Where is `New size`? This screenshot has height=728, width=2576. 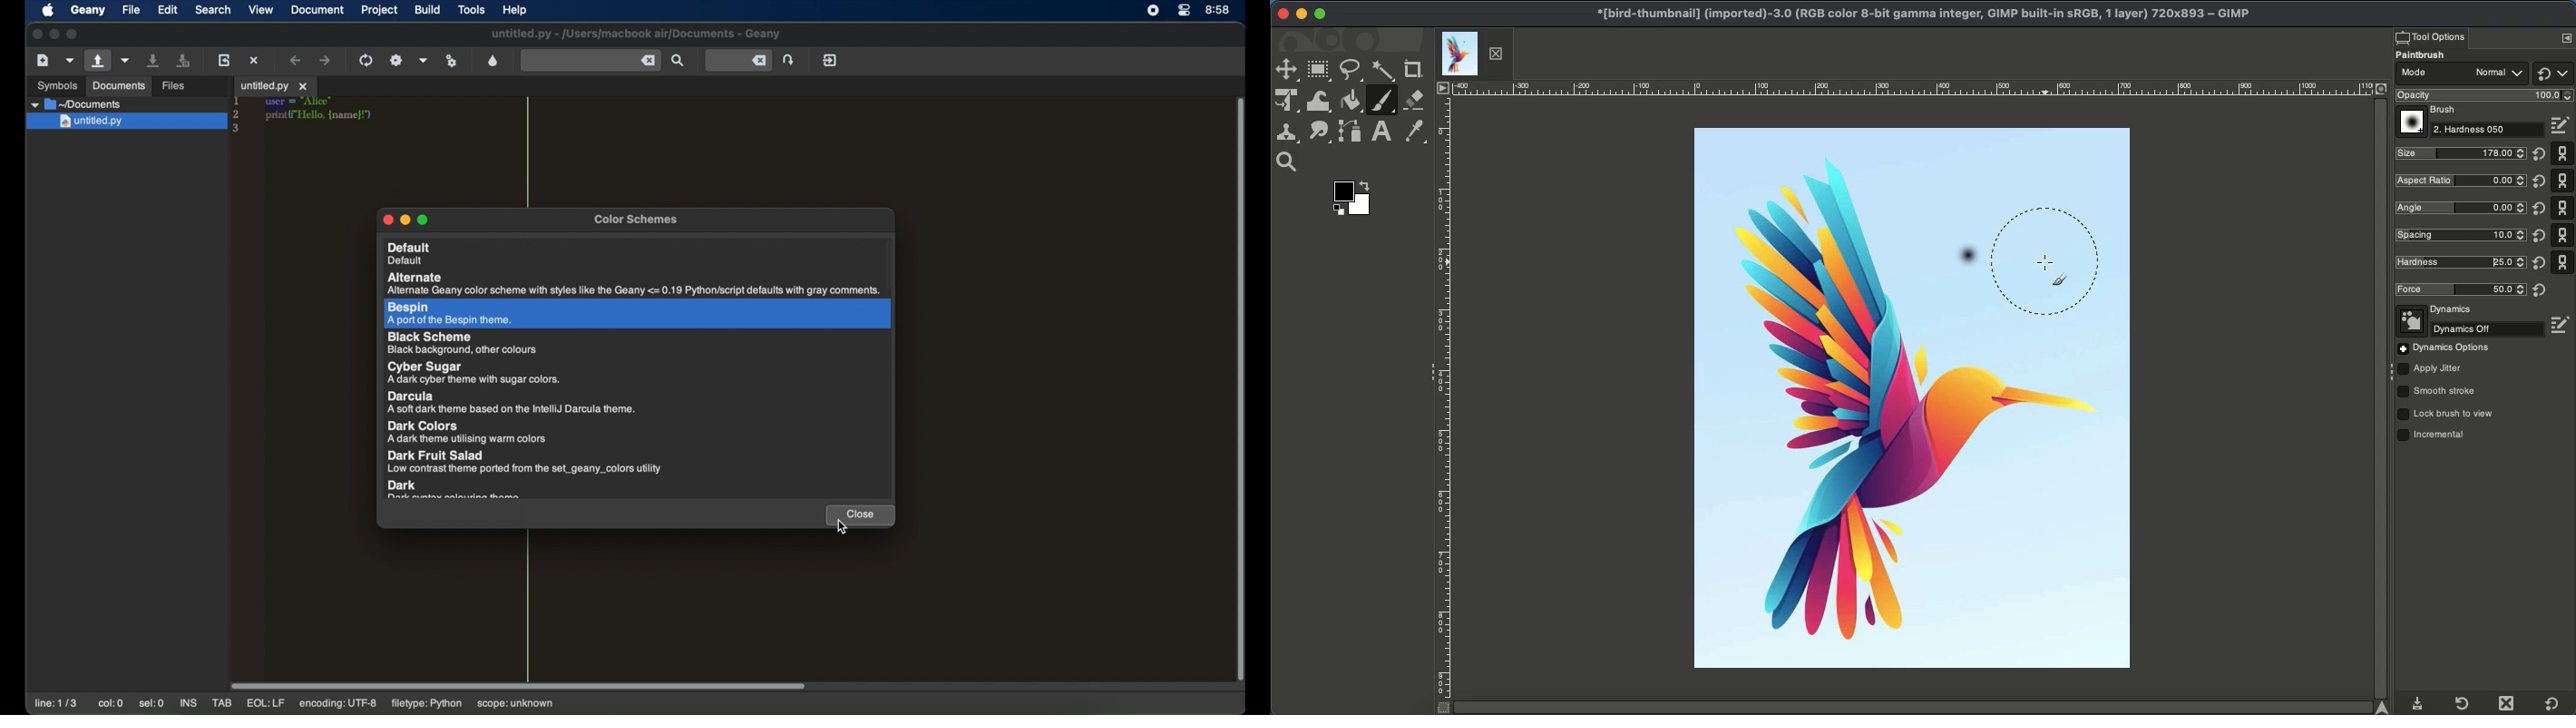
New size is located at coordinates (2462, 154).